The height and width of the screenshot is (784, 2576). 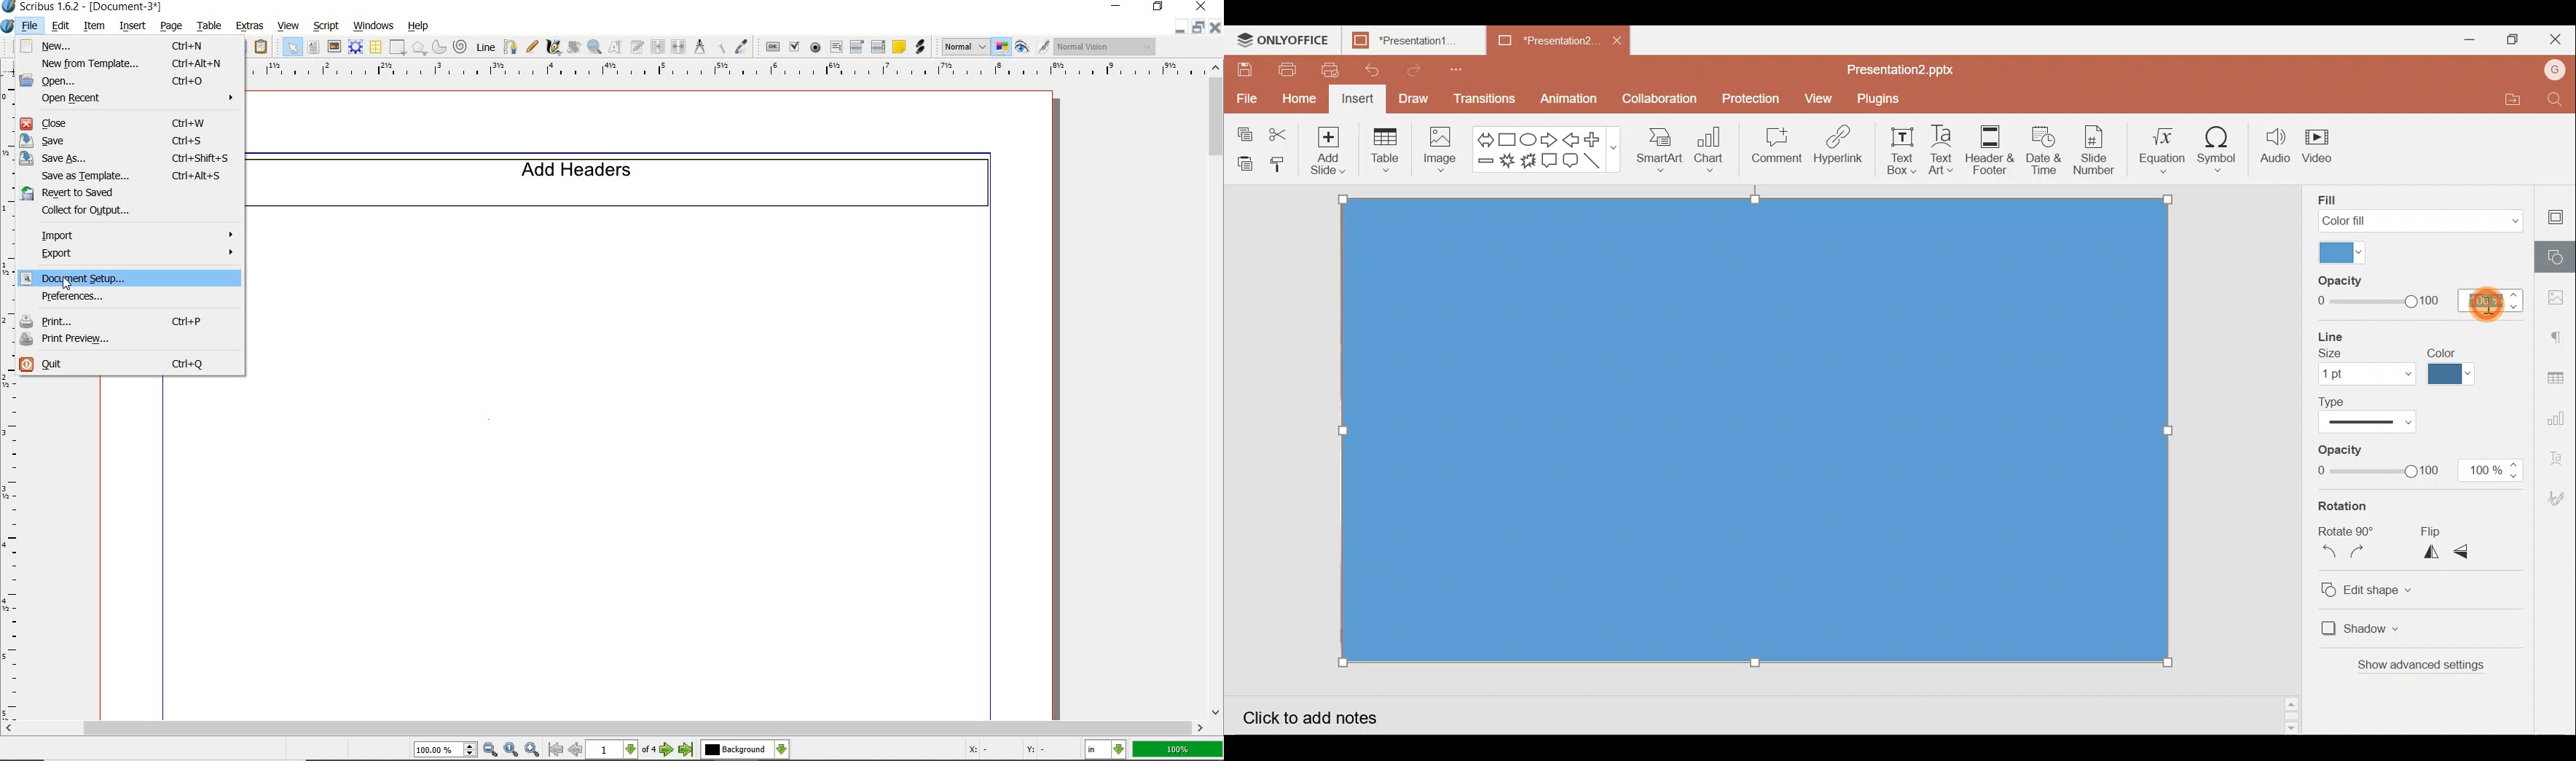 I want to click on paste, so click(x=264, y=48).